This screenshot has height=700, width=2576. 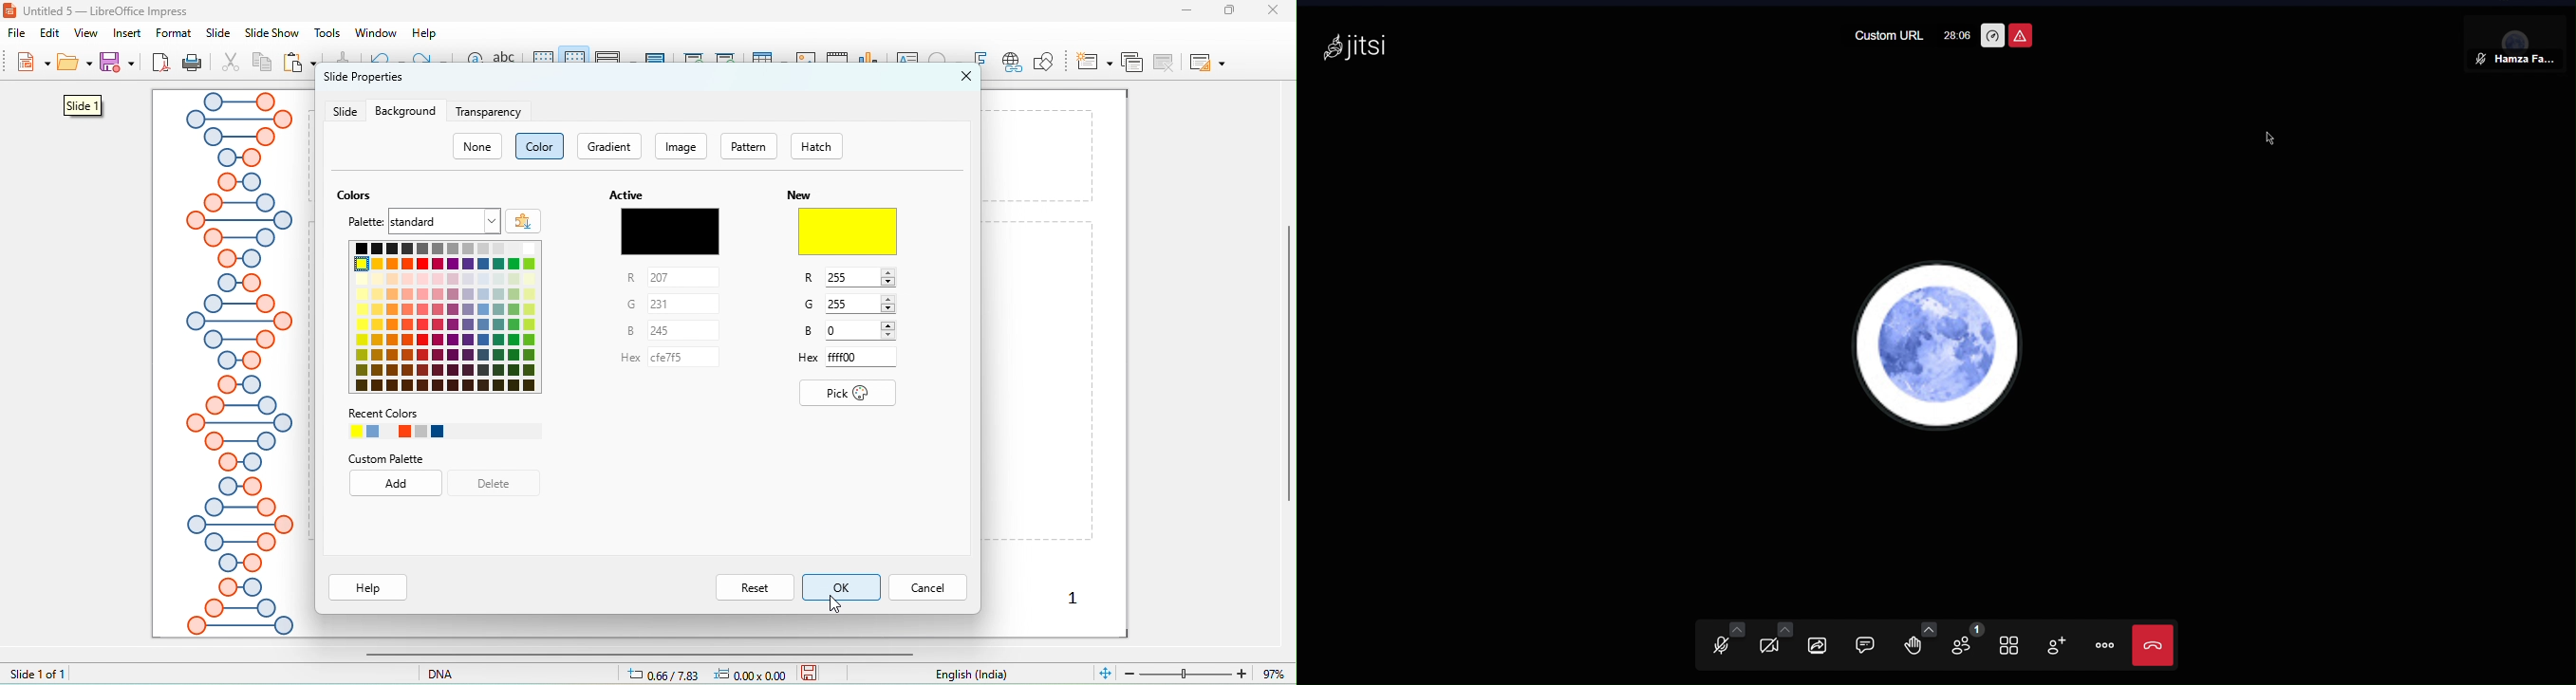 What do you see at coordinates (1355, 46) in the screenshot?
I see `Jitsi` at bounding box center [1355, 46].